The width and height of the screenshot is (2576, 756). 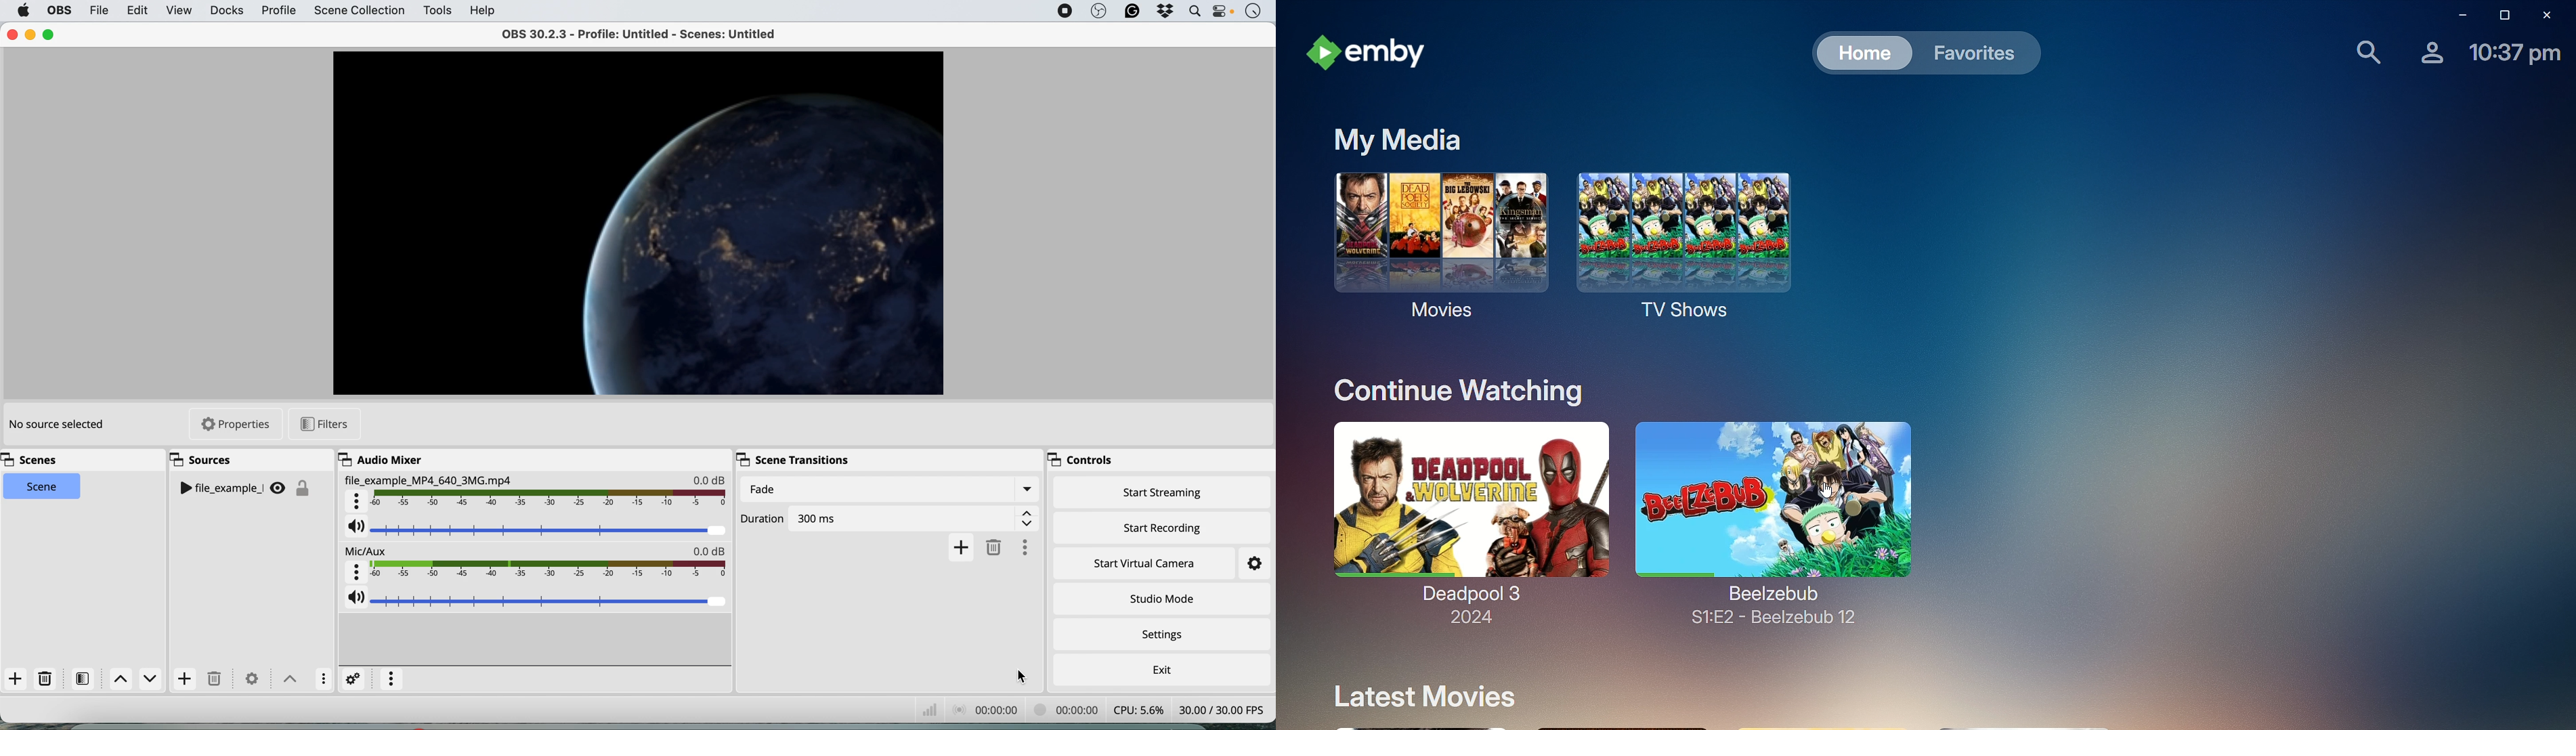 What do you see at coordinates (179, 12) in the screenshot?
I see `view` at bounding box center [179, 12].